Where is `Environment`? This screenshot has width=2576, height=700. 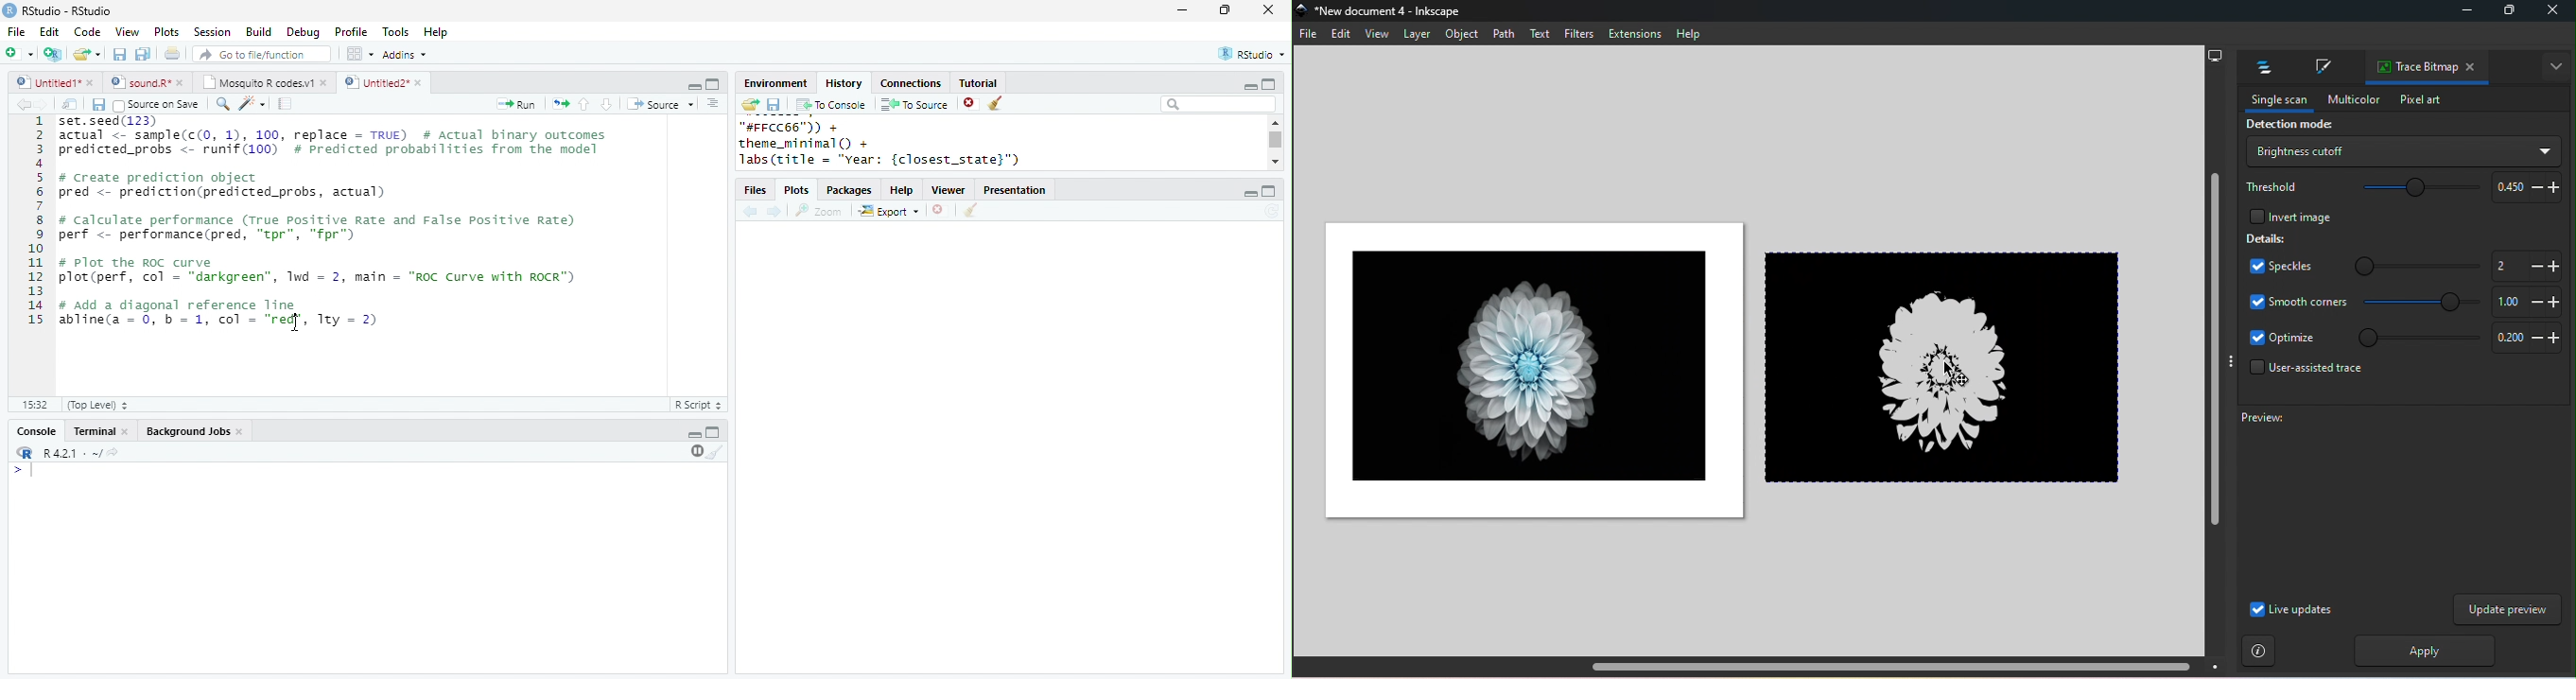
Environment is located at coordinates (775, 83).